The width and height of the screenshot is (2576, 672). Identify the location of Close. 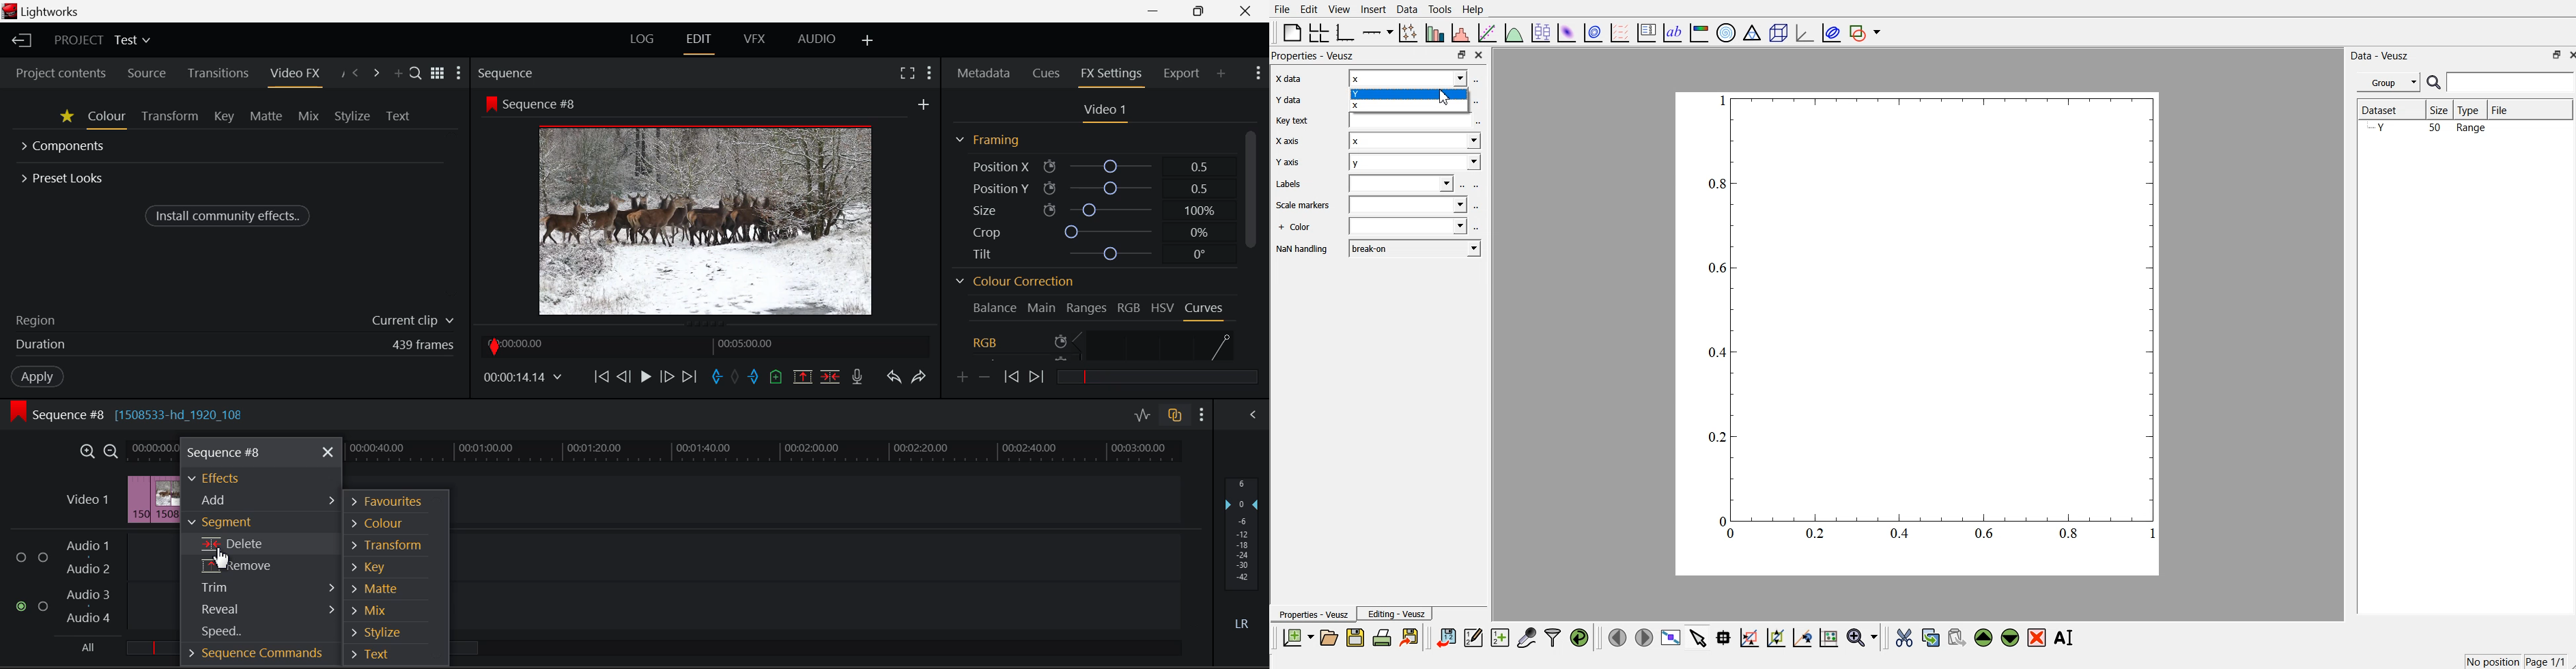
(1246, 11).